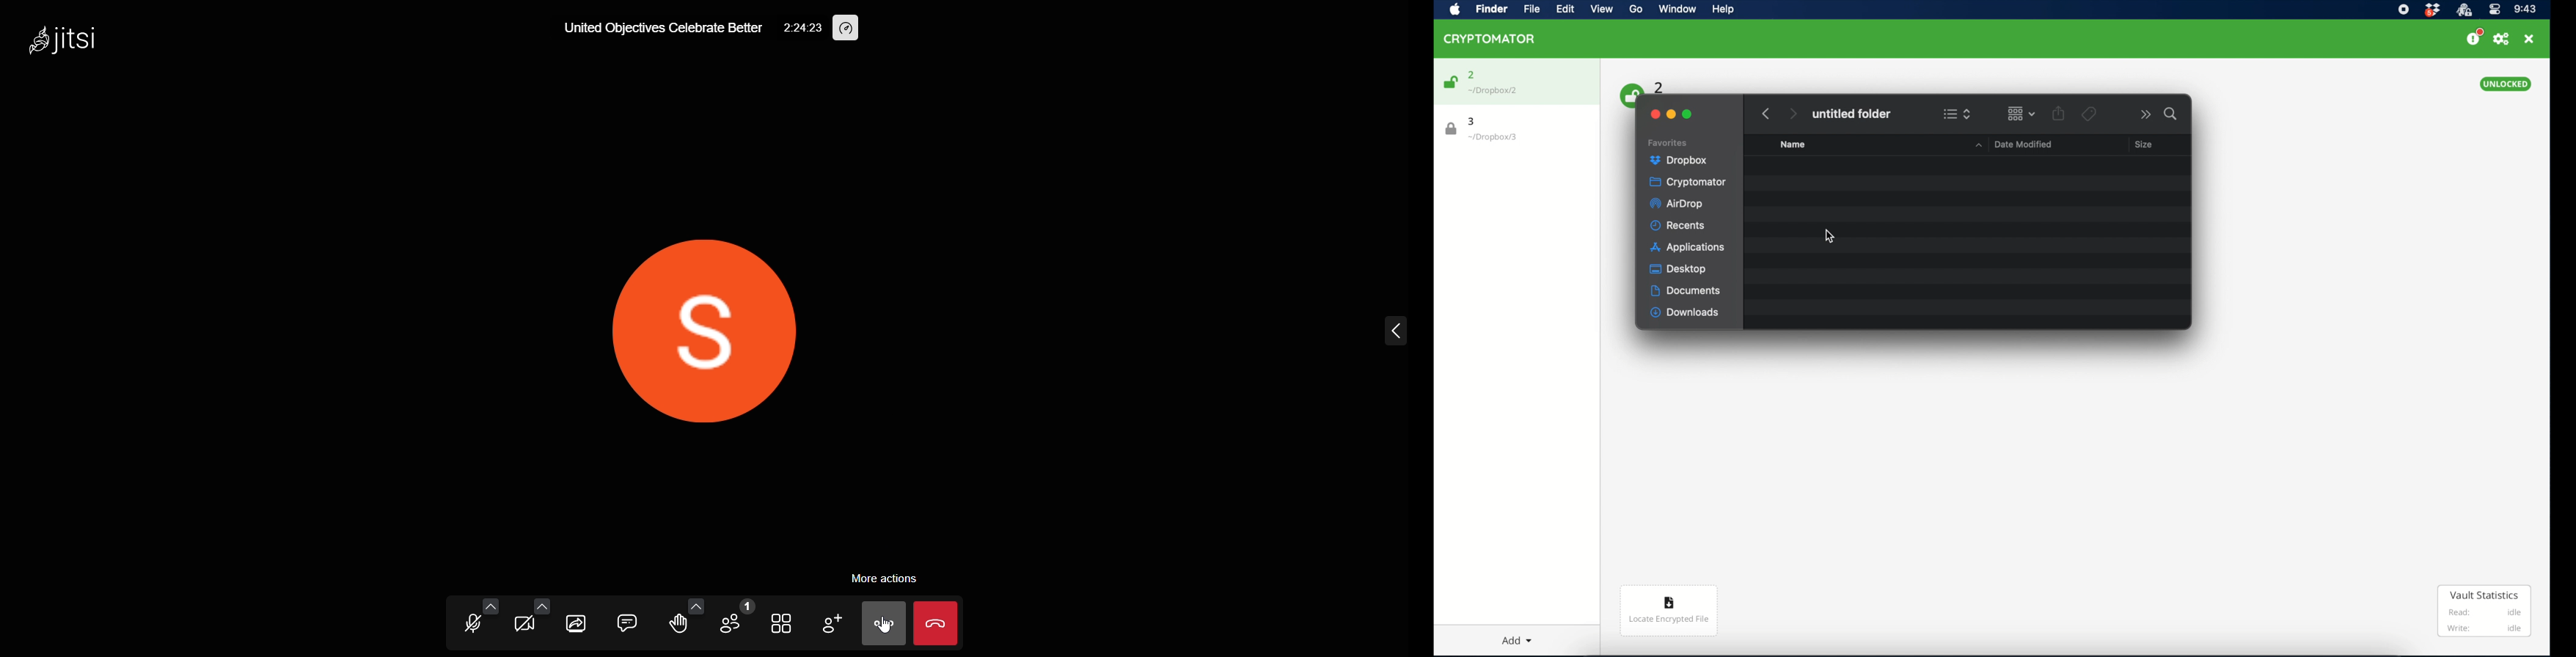 The height and width of the screenshot is (672, 2576). What do you see at coordinates (1688, 248) in the screenshot?
I see `applications` at bounding box center [1688, 248].